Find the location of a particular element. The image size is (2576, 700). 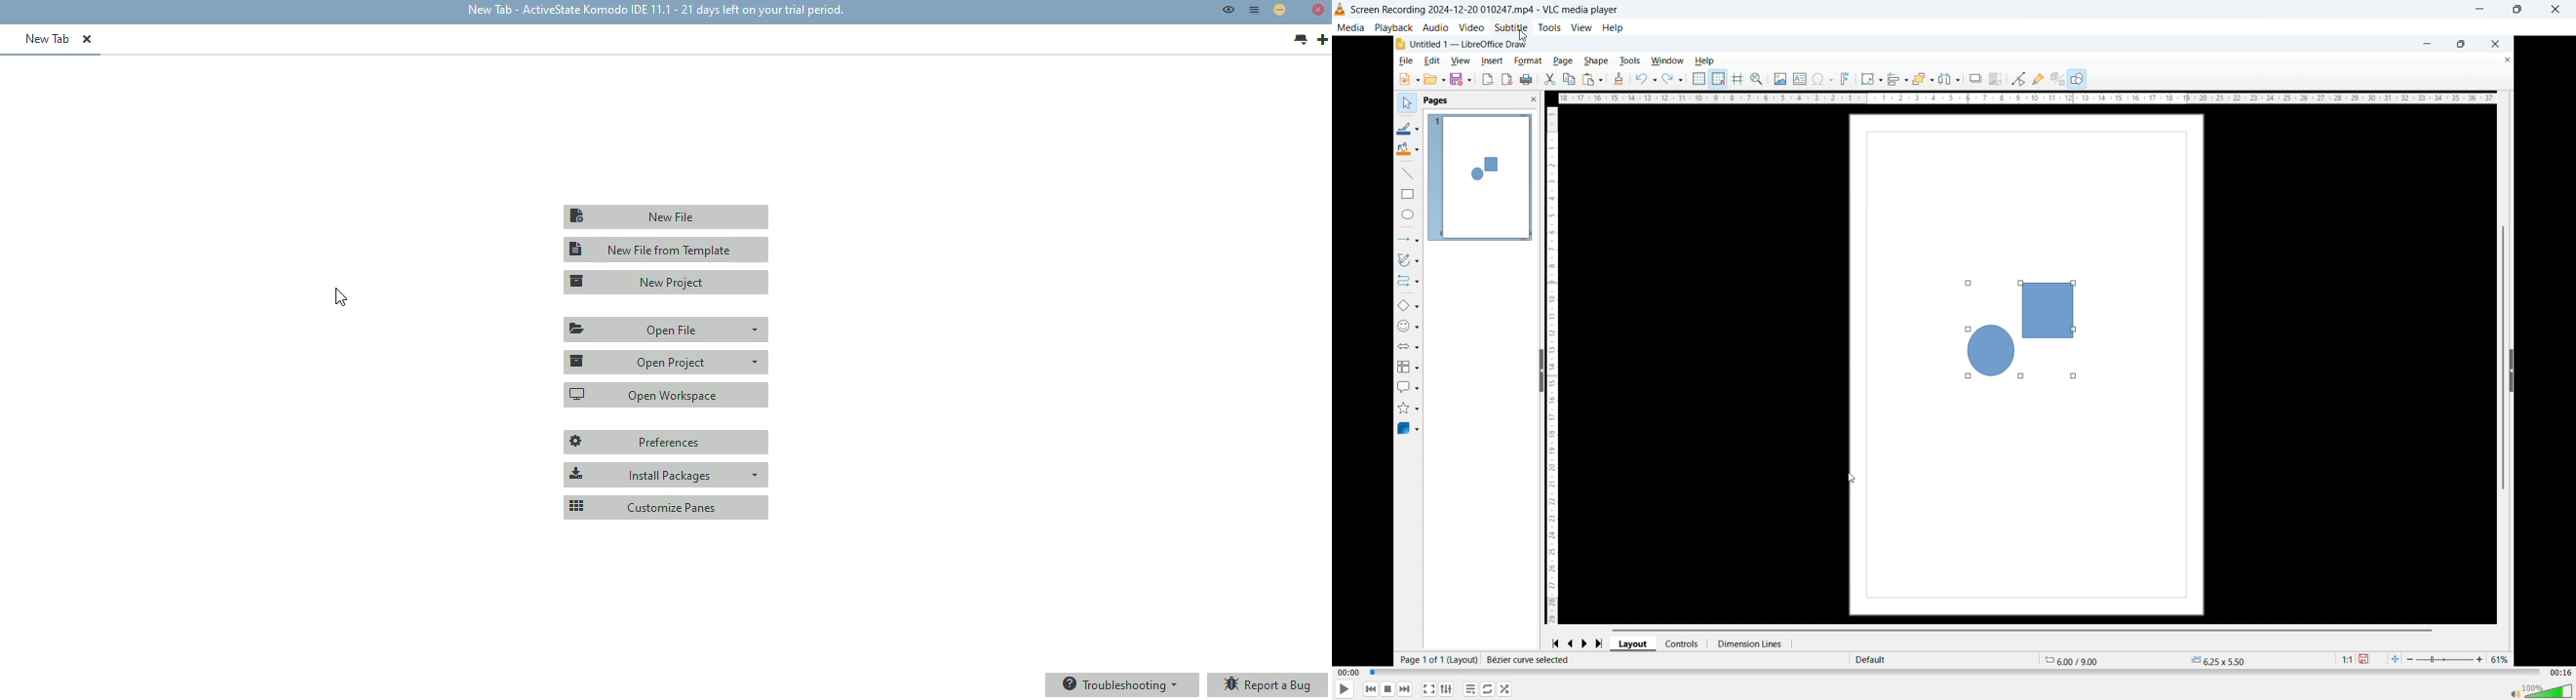

format is located at coordinates (1524, 60).